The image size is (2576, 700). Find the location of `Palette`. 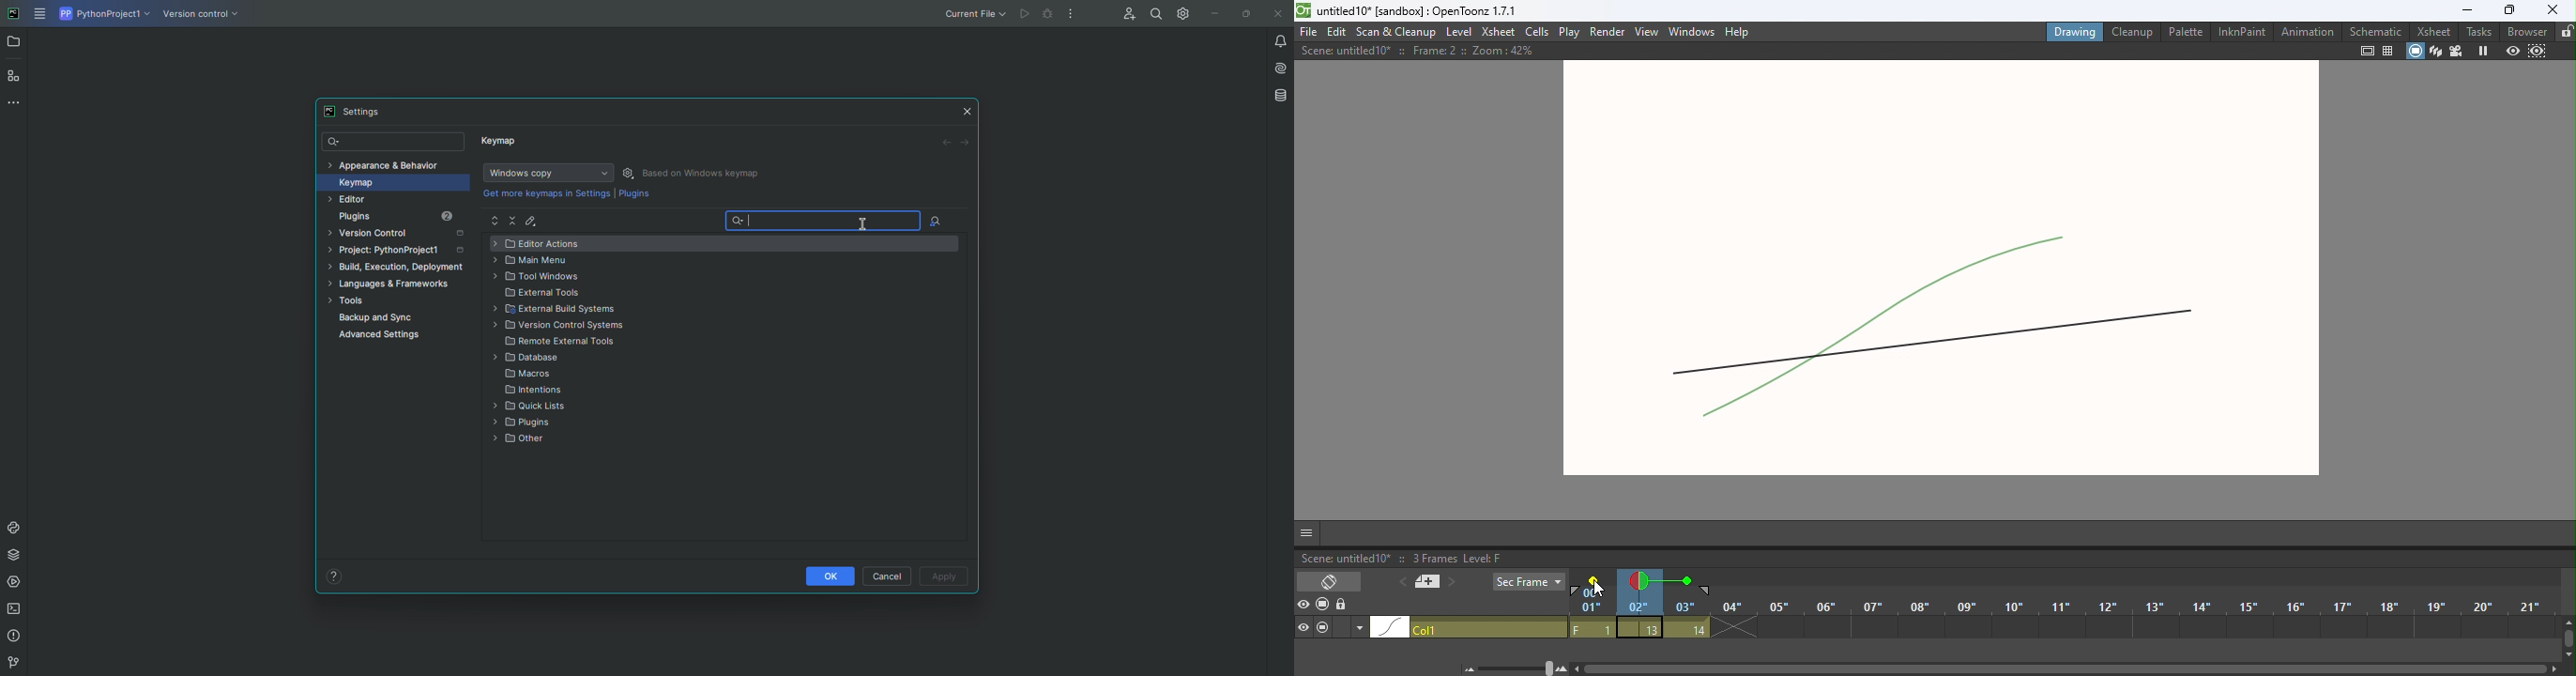

Palette is located at coordinates (2184, 31).